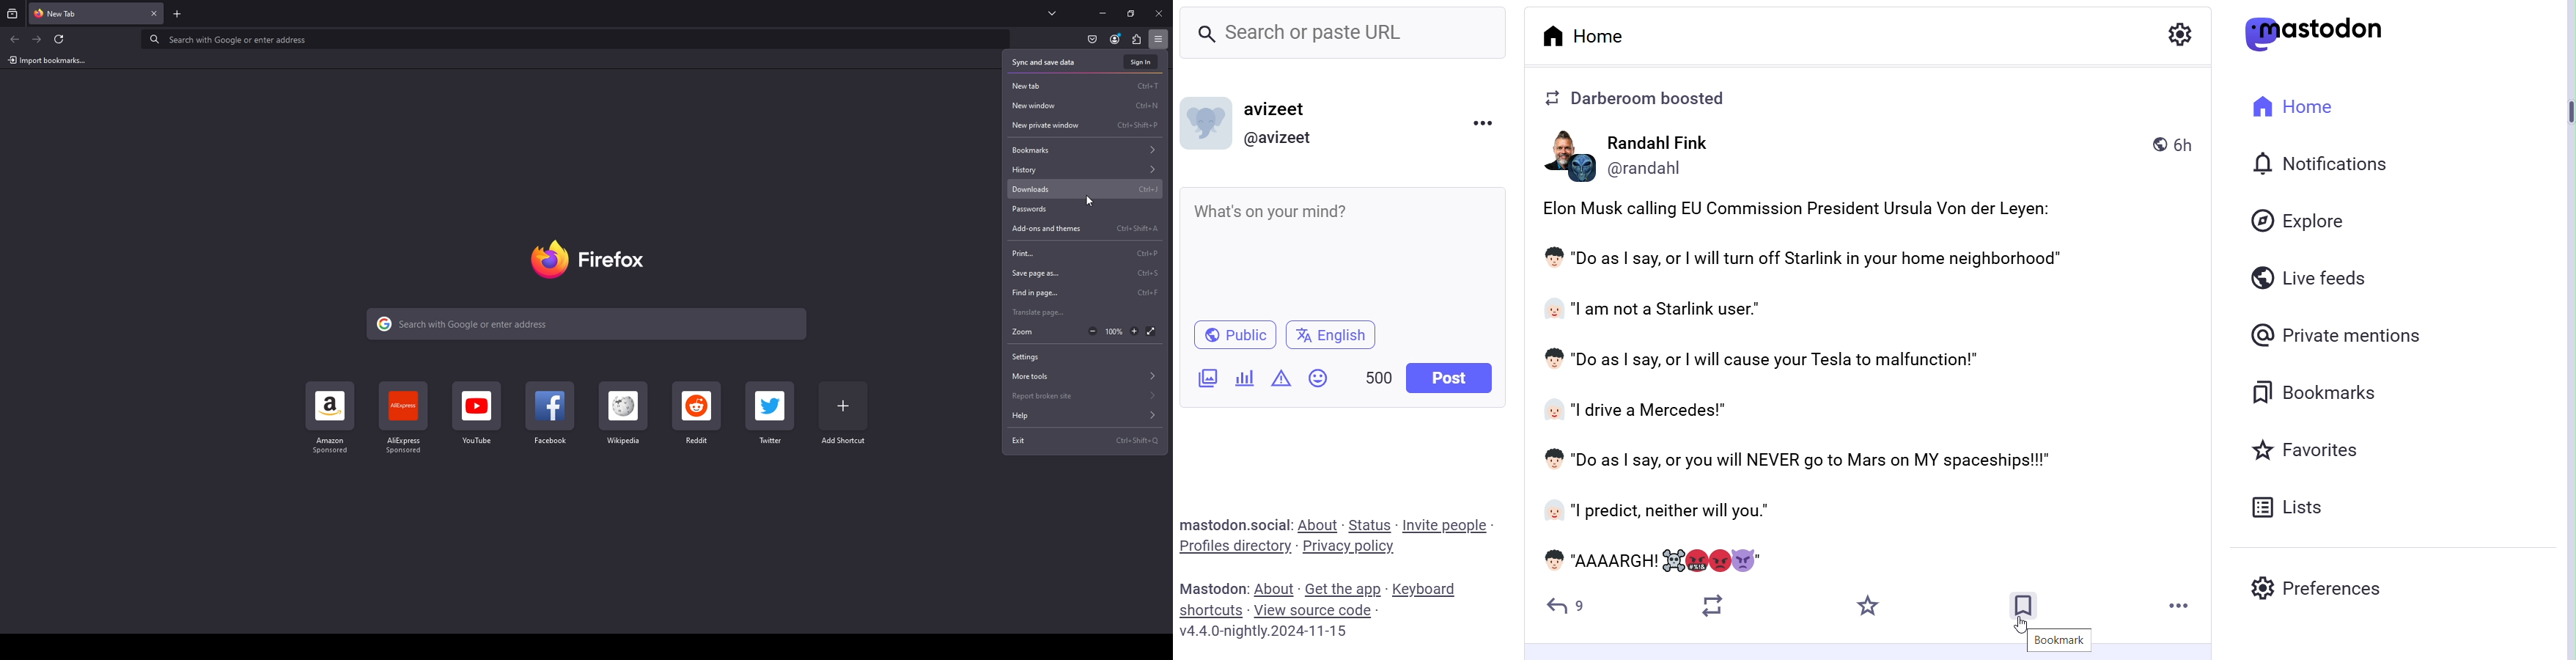  What do you see at coordinates (1087, 294) in the screenshot?
I see `Find in page` at bounding box center [1087, 294].